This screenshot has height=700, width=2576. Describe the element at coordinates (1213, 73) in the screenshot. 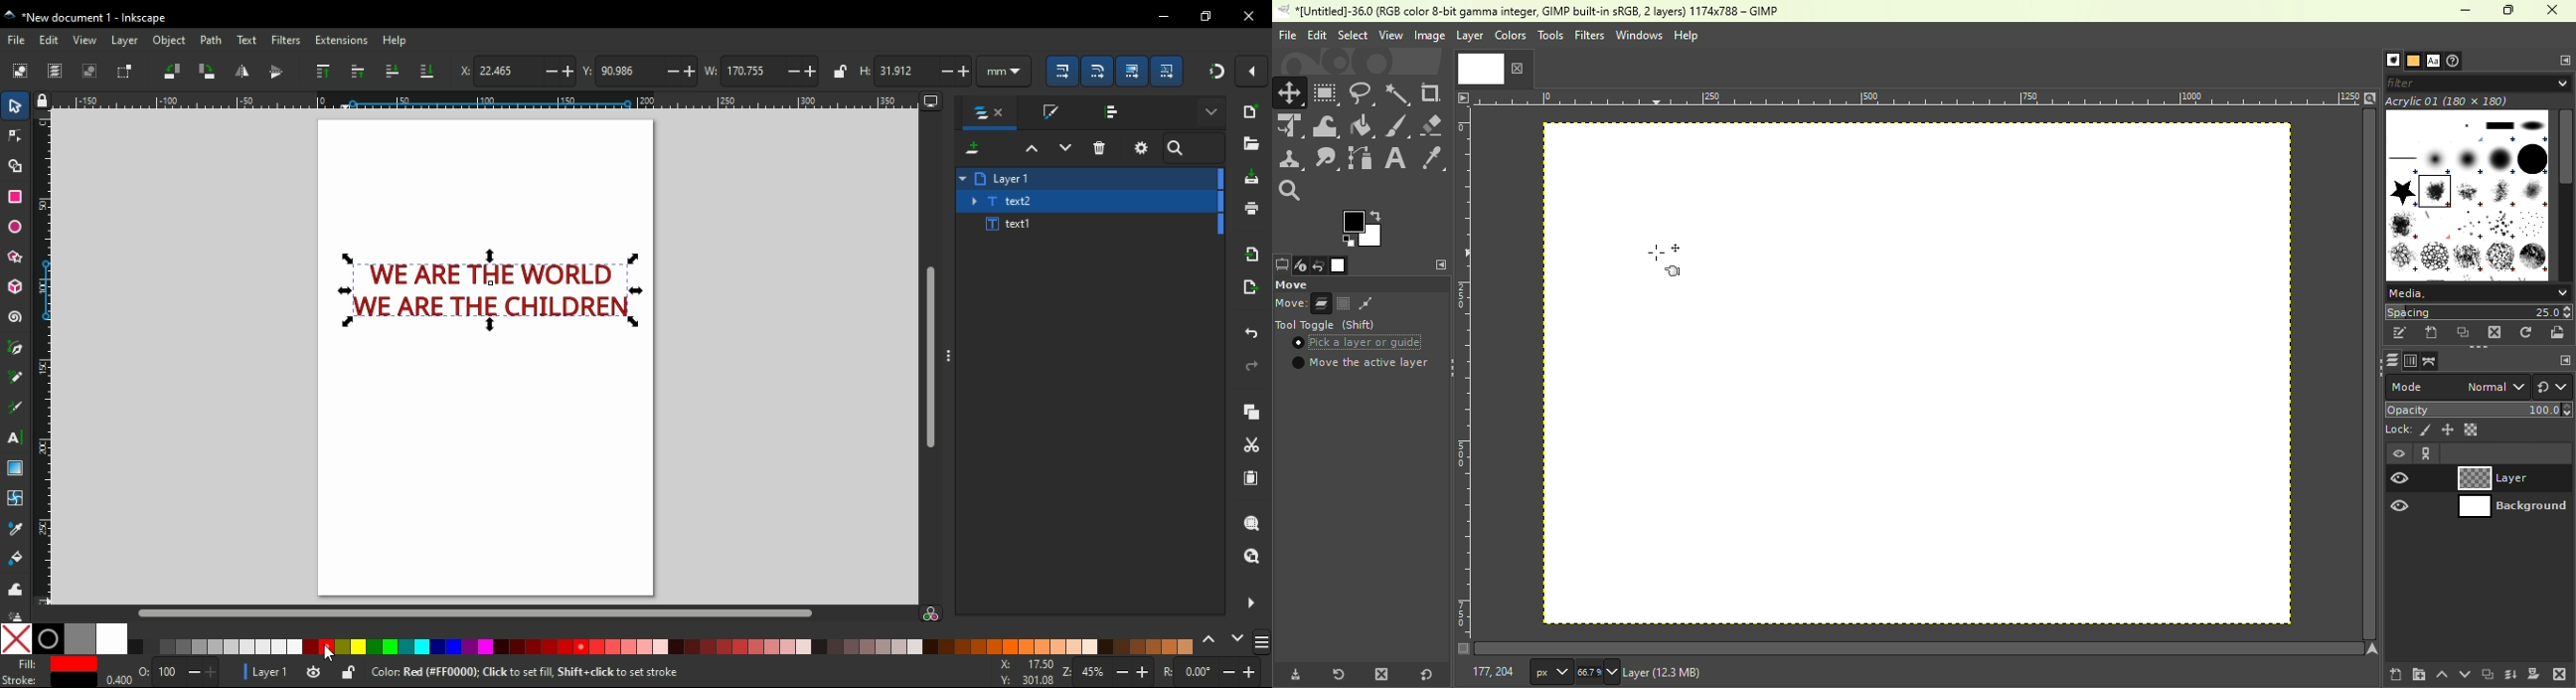

I see `snap` at that location.